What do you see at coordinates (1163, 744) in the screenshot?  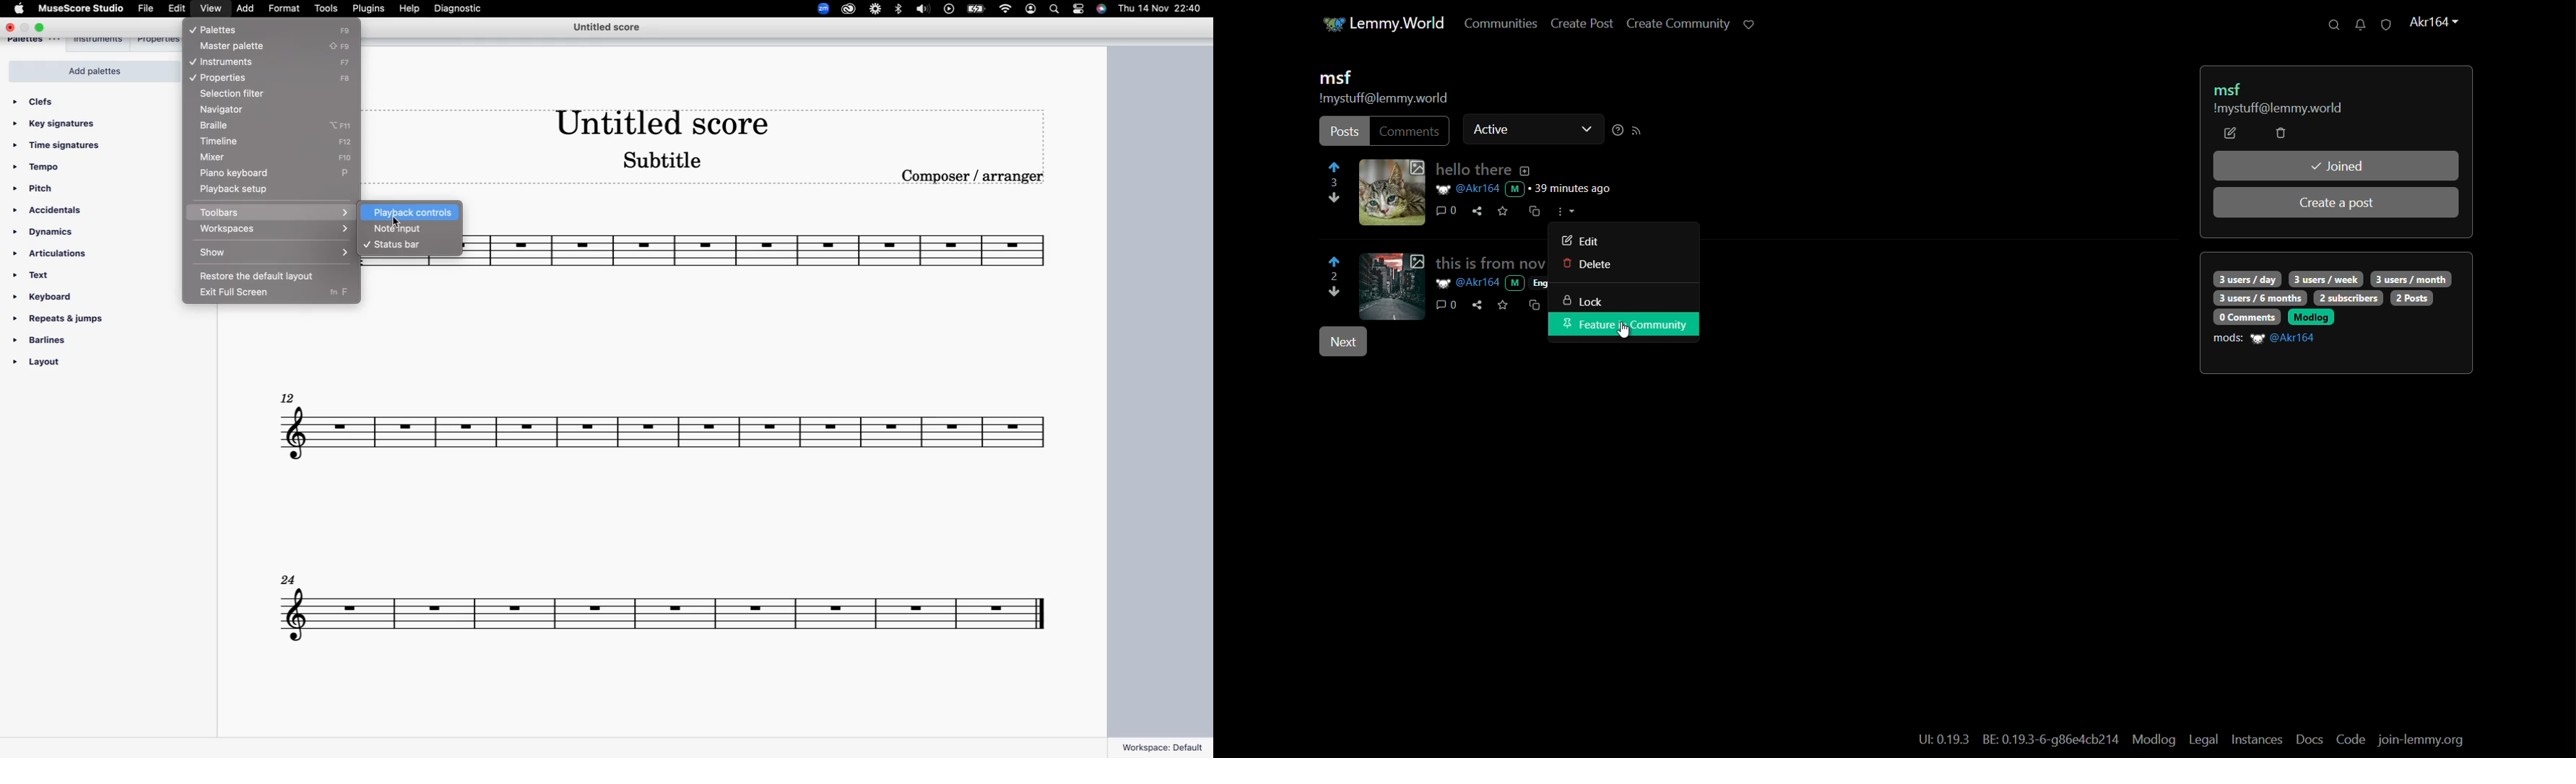 I see `workspace: default` at bounding box center [1163, 744].